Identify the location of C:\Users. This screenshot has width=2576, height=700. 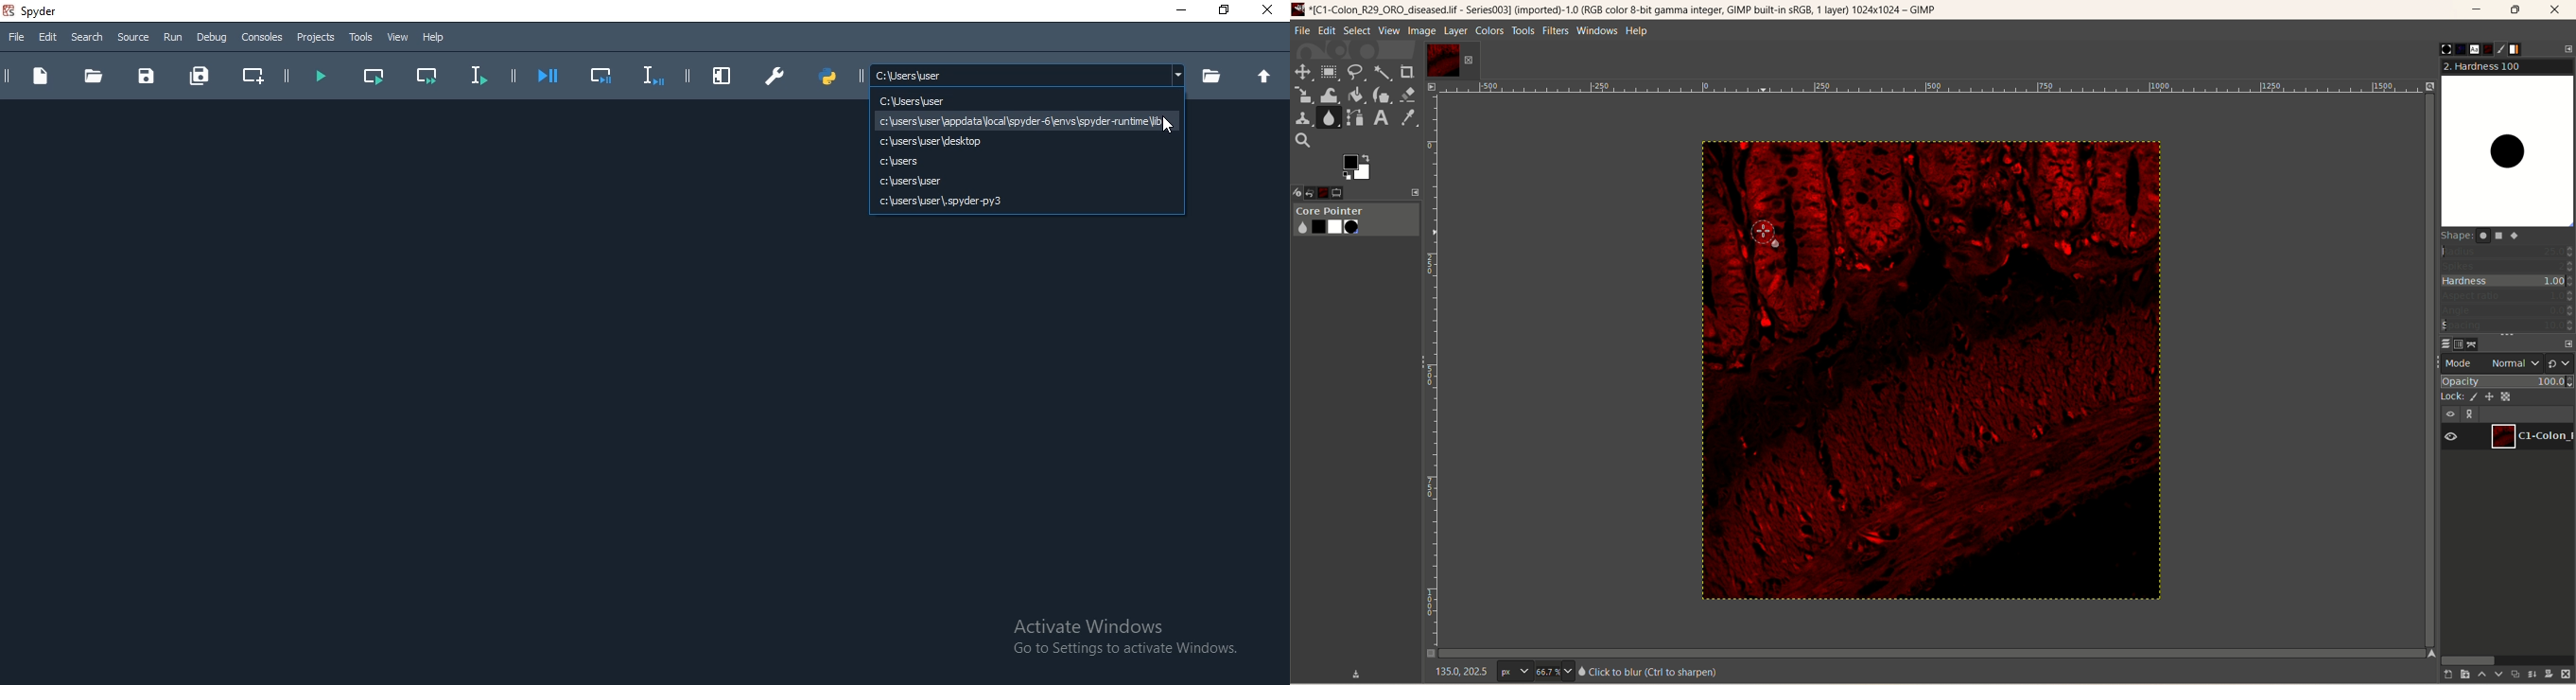
(1026, 161).